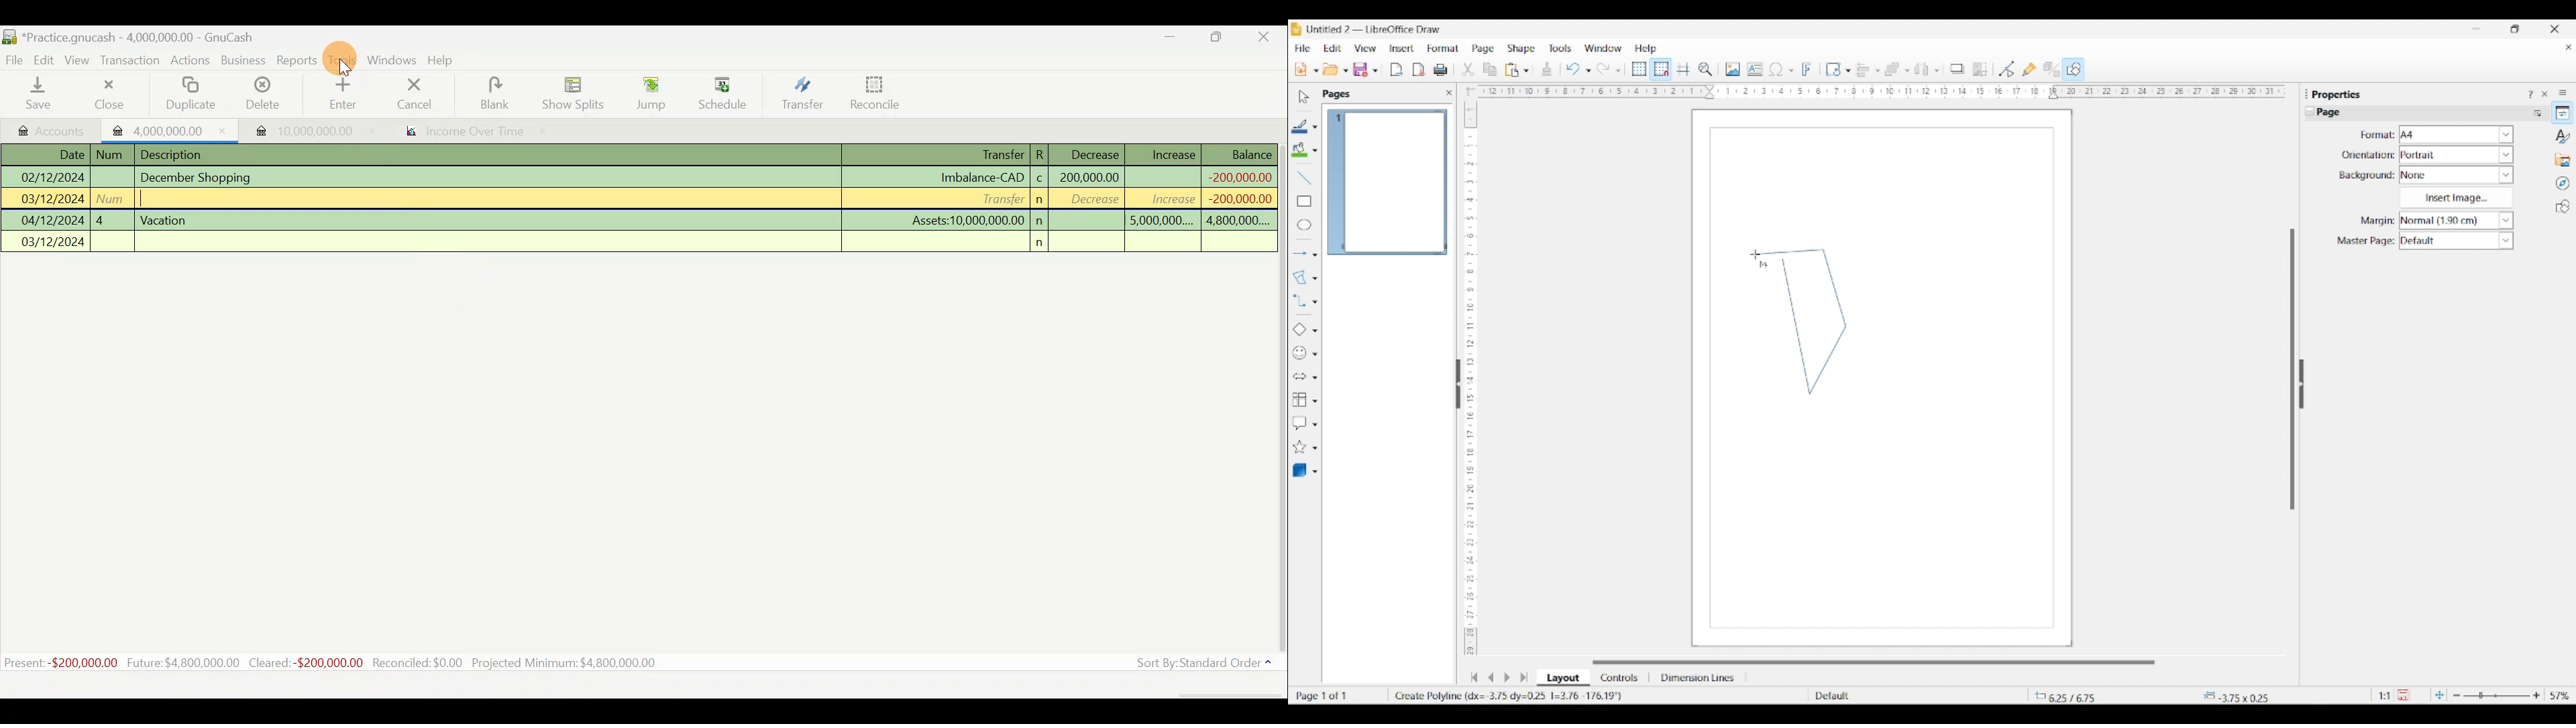  I want to click on Layout selected, so click(1563, 678).